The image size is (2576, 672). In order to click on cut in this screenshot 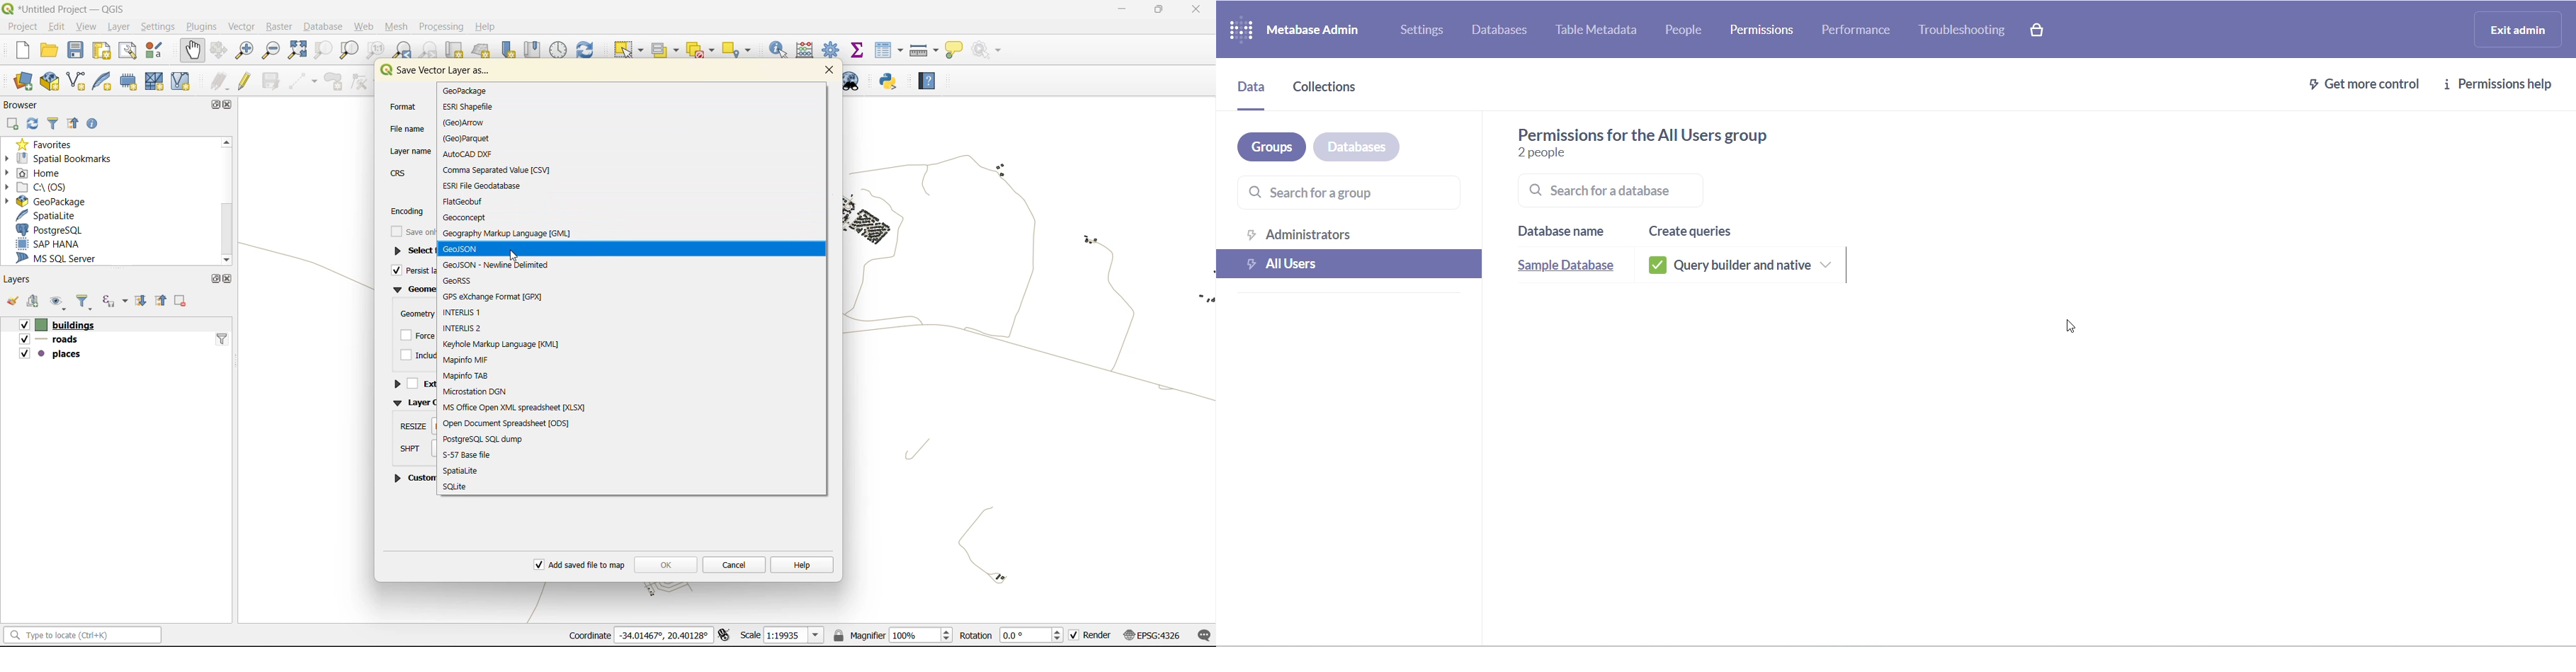, I will do `click(455, 49)`.